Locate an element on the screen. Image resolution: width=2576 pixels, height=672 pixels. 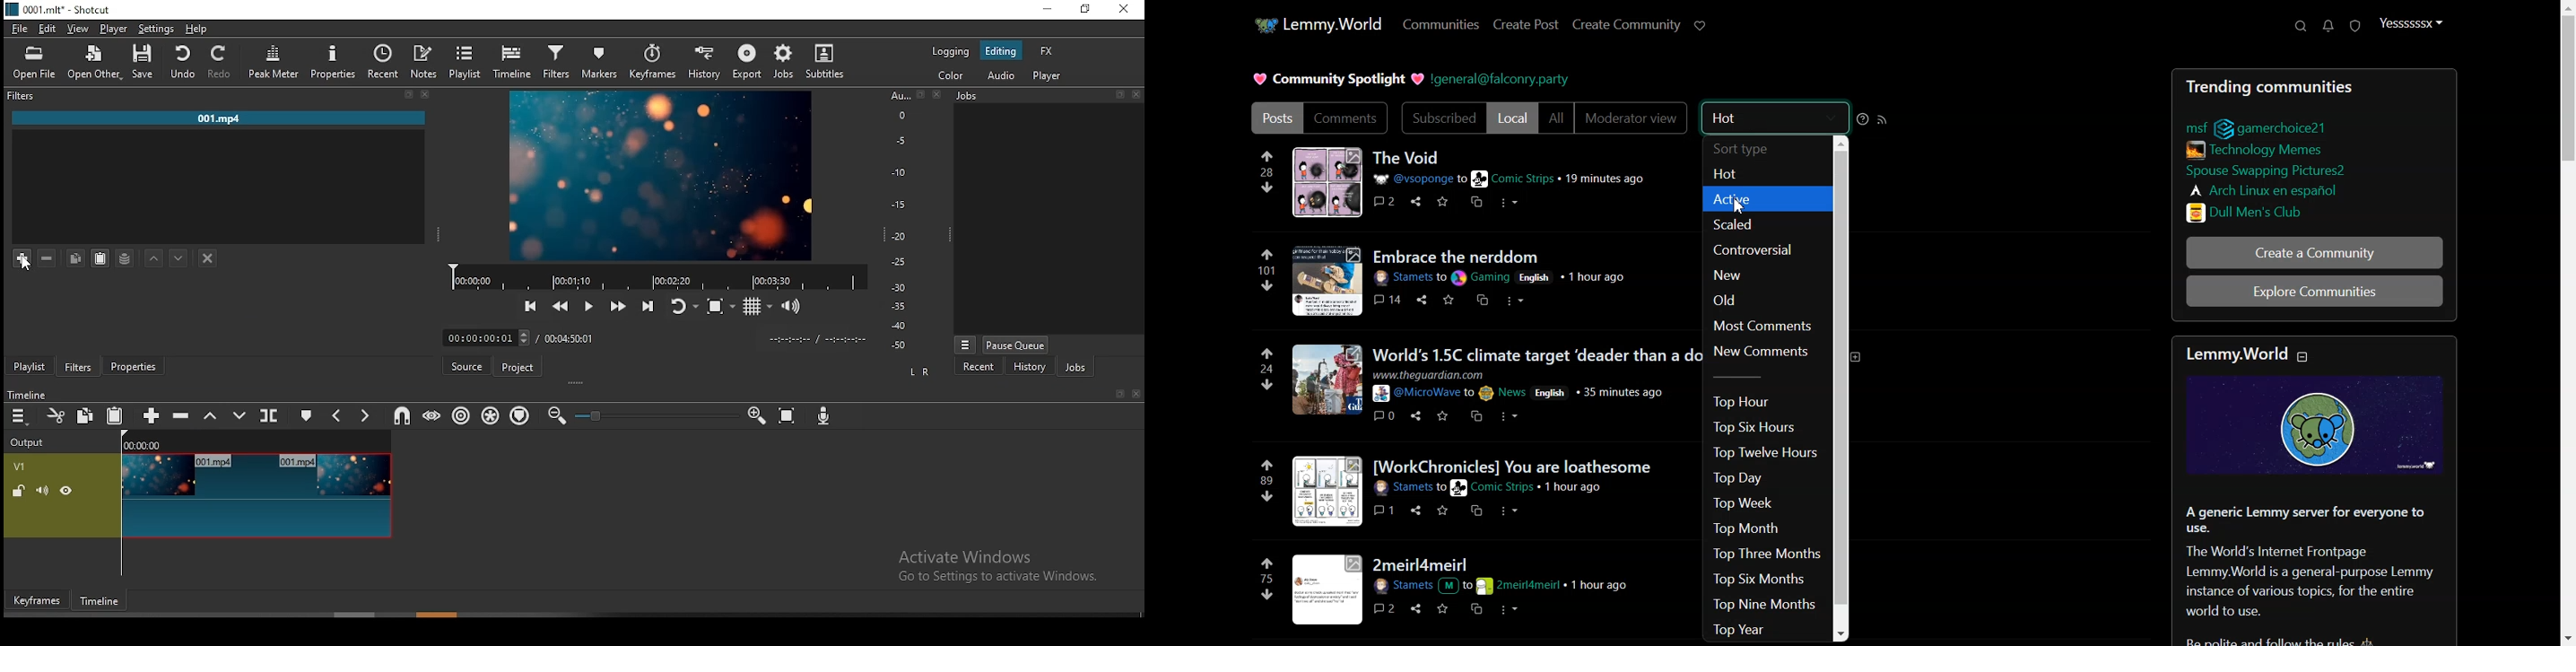
play quickly forward is located at coordinates (618, 301).